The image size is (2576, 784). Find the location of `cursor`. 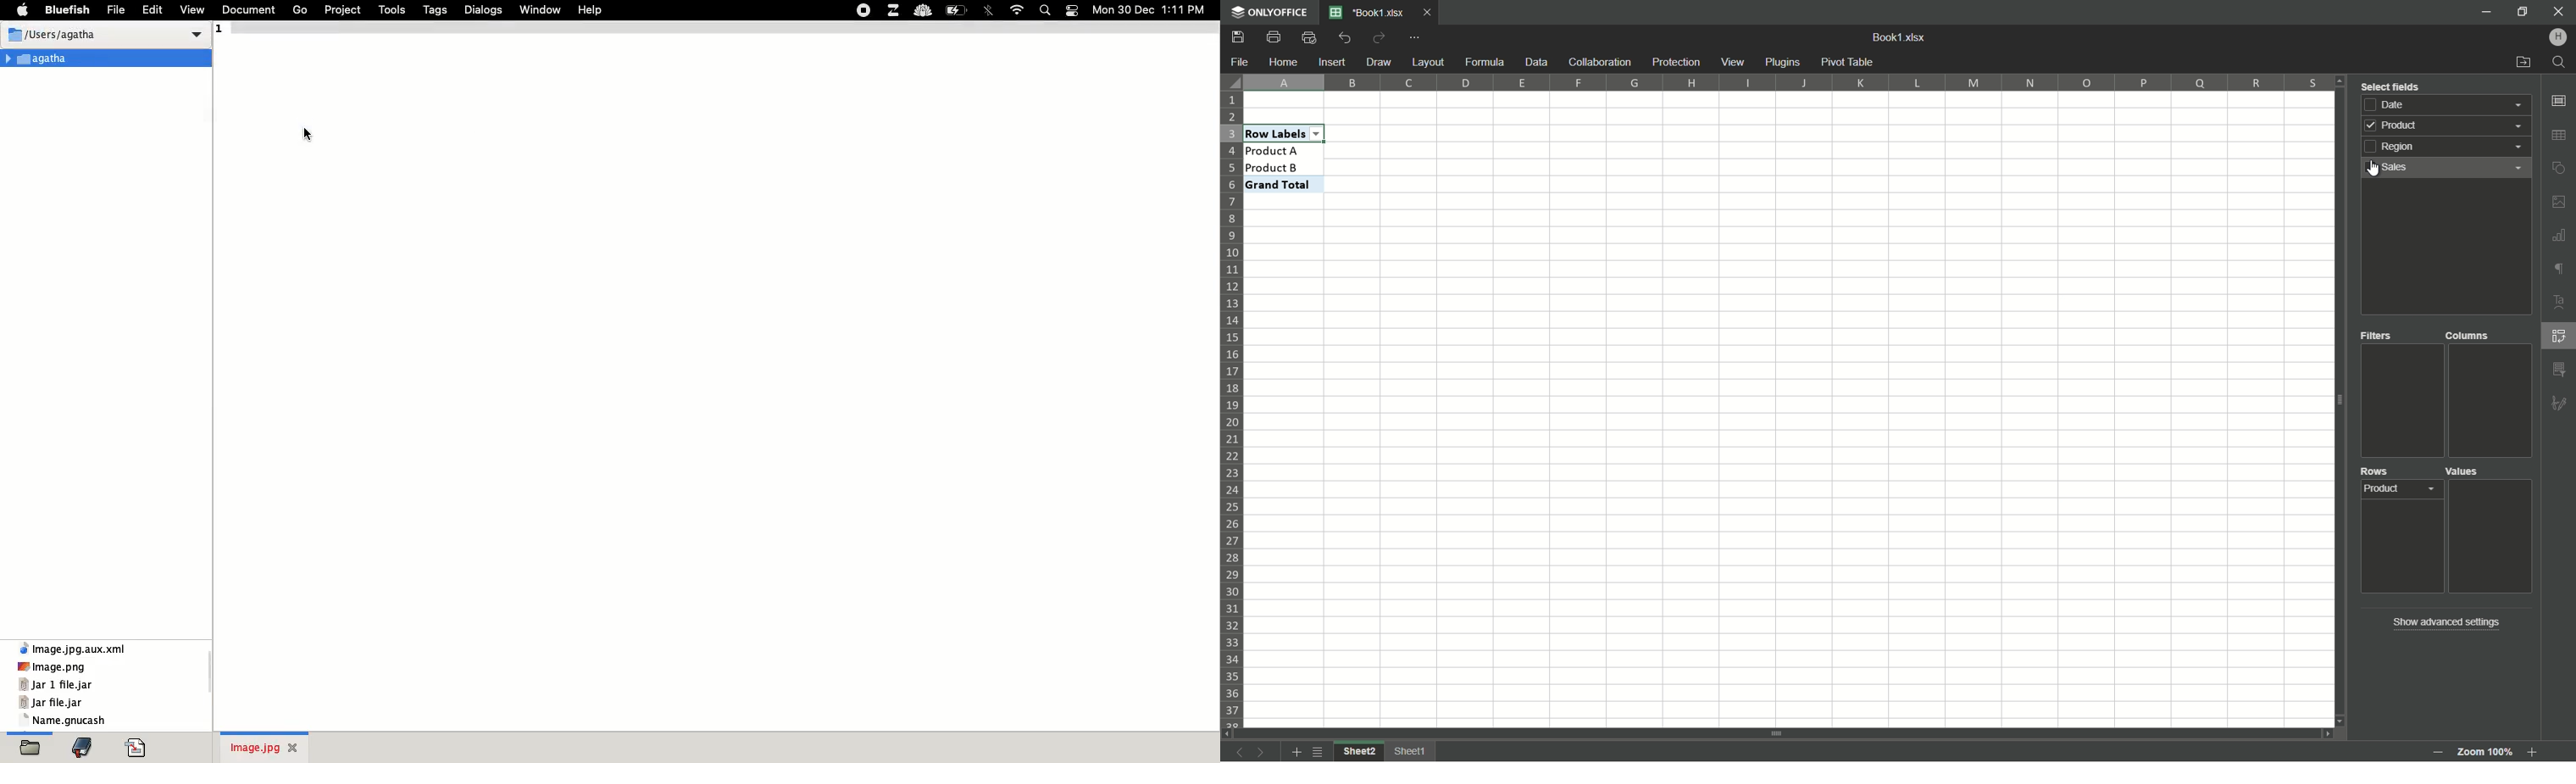

cursor is located at coordinates (312, 134).